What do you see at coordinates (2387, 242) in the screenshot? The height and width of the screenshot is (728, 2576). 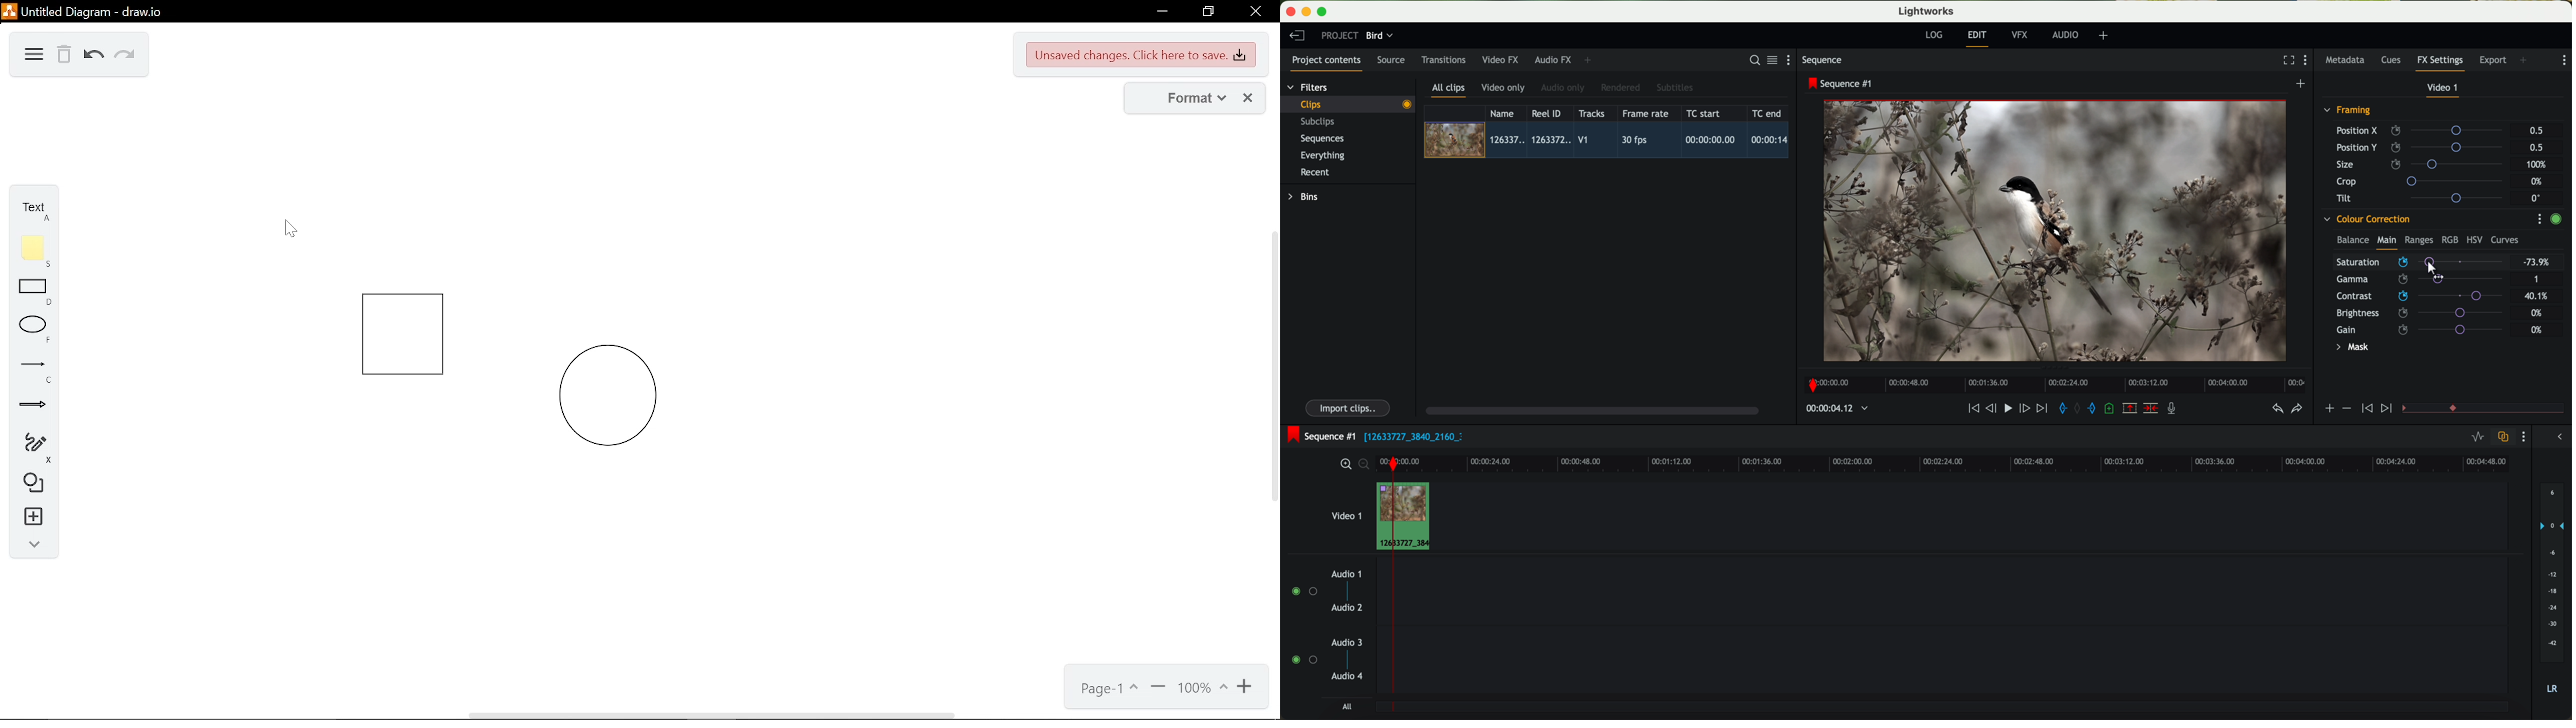 I see `main` at bounding box center [2387, 242].